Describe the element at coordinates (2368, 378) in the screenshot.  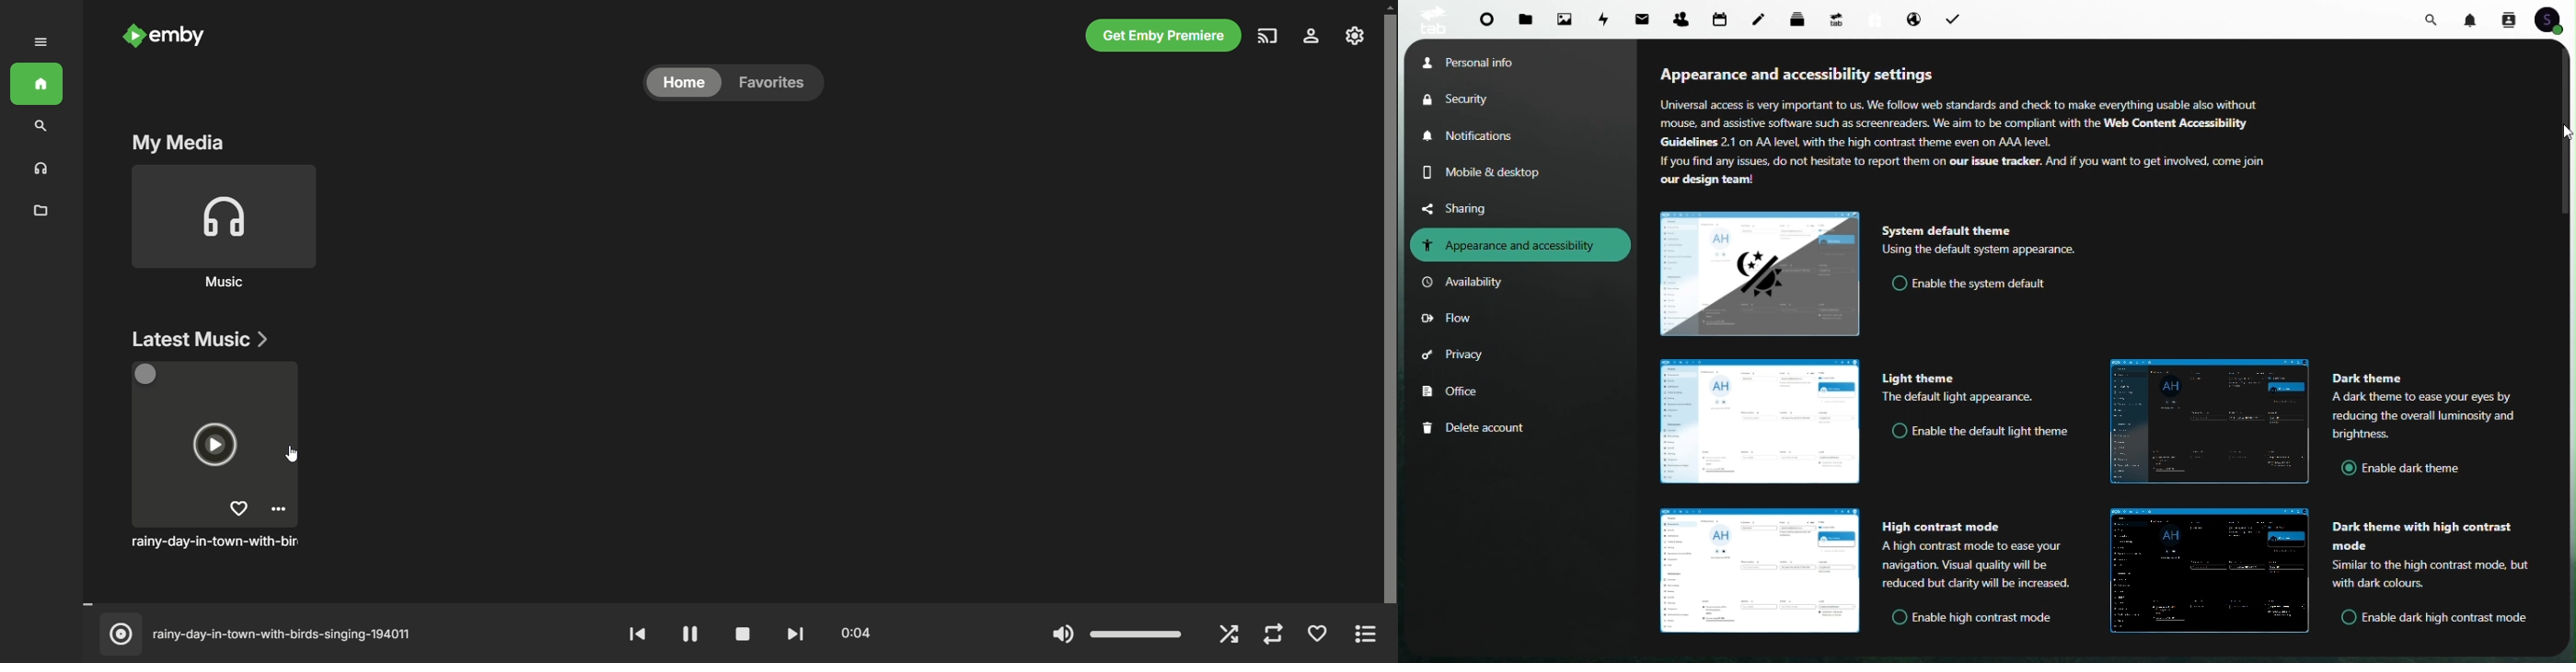
I see `Dark theme` at that location.